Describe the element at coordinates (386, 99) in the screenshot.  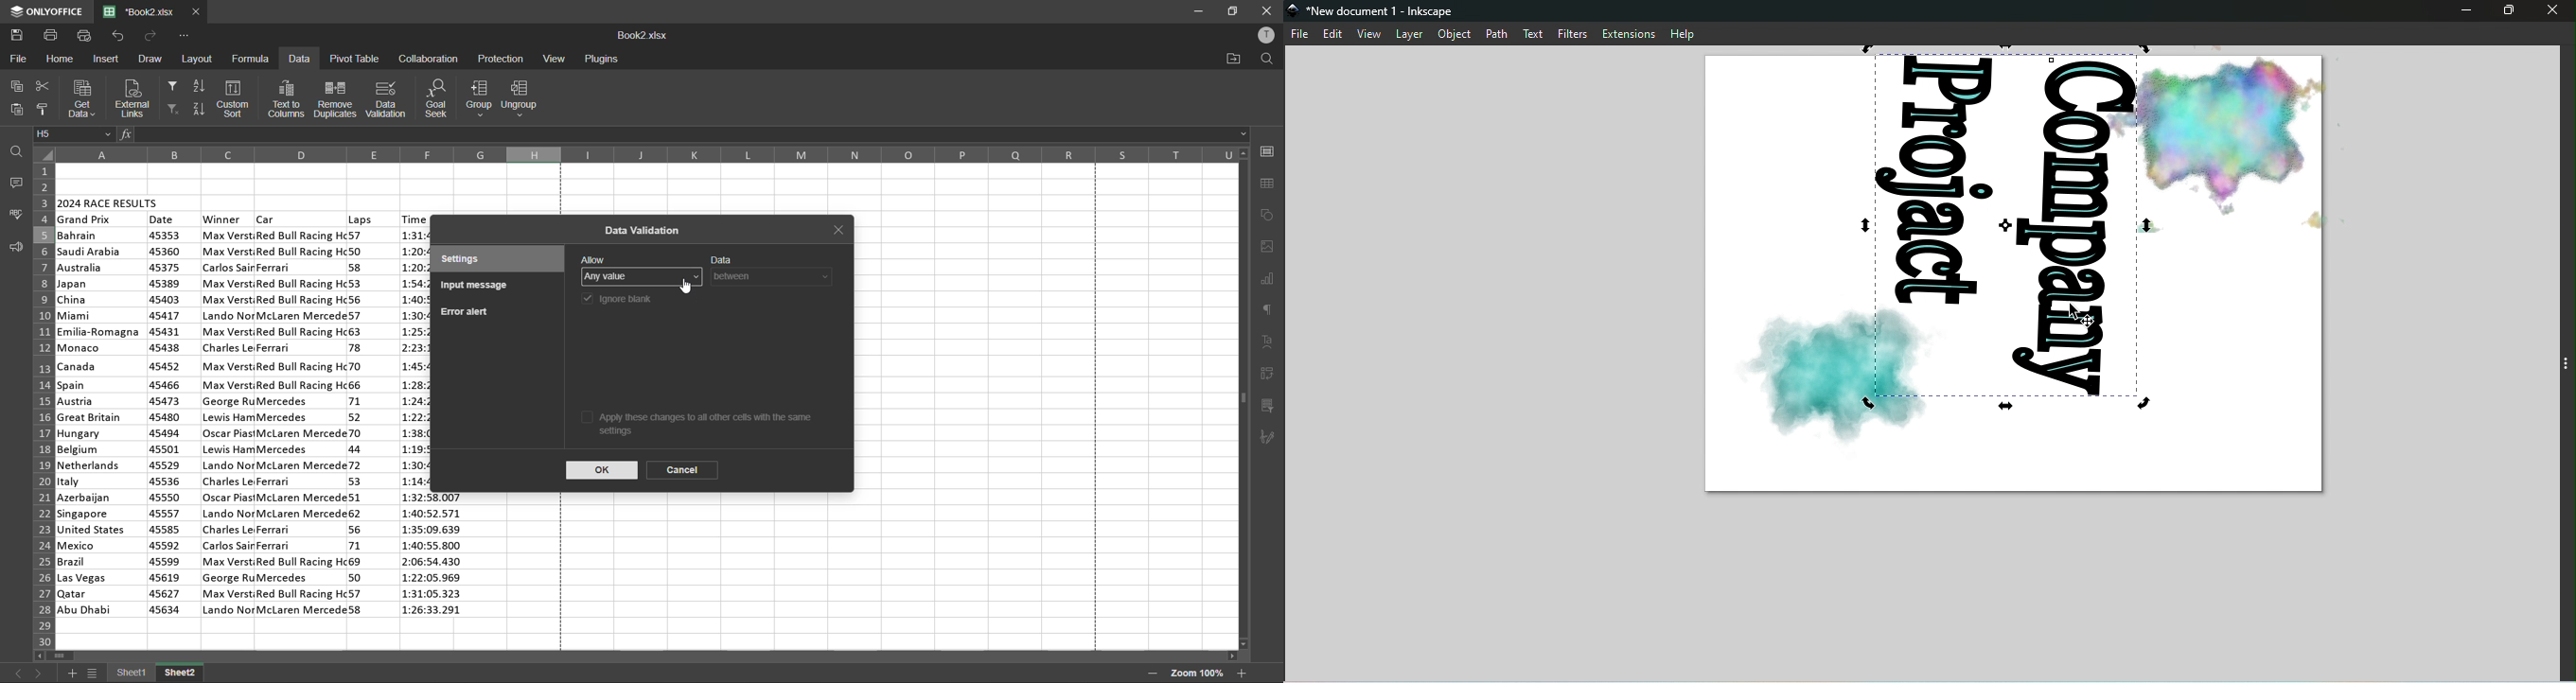
I see `data validation` at that location.